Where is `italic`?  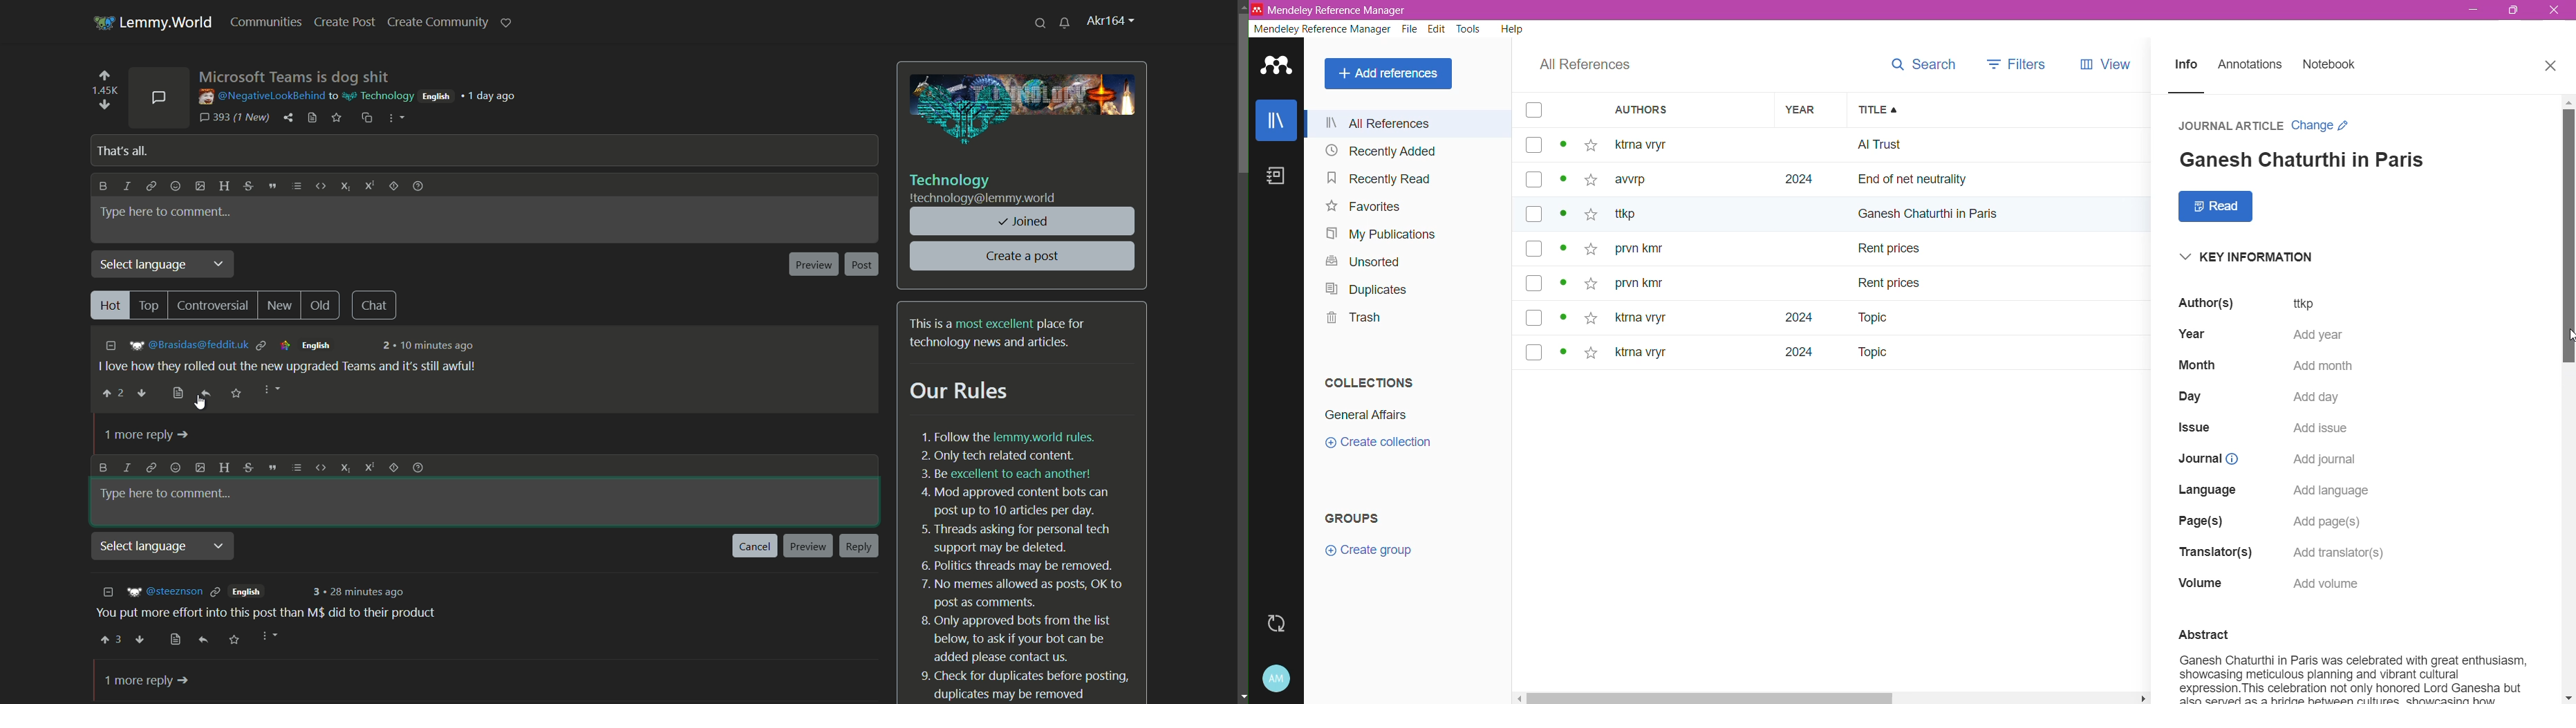 italic is located at coordinates (128, 467).